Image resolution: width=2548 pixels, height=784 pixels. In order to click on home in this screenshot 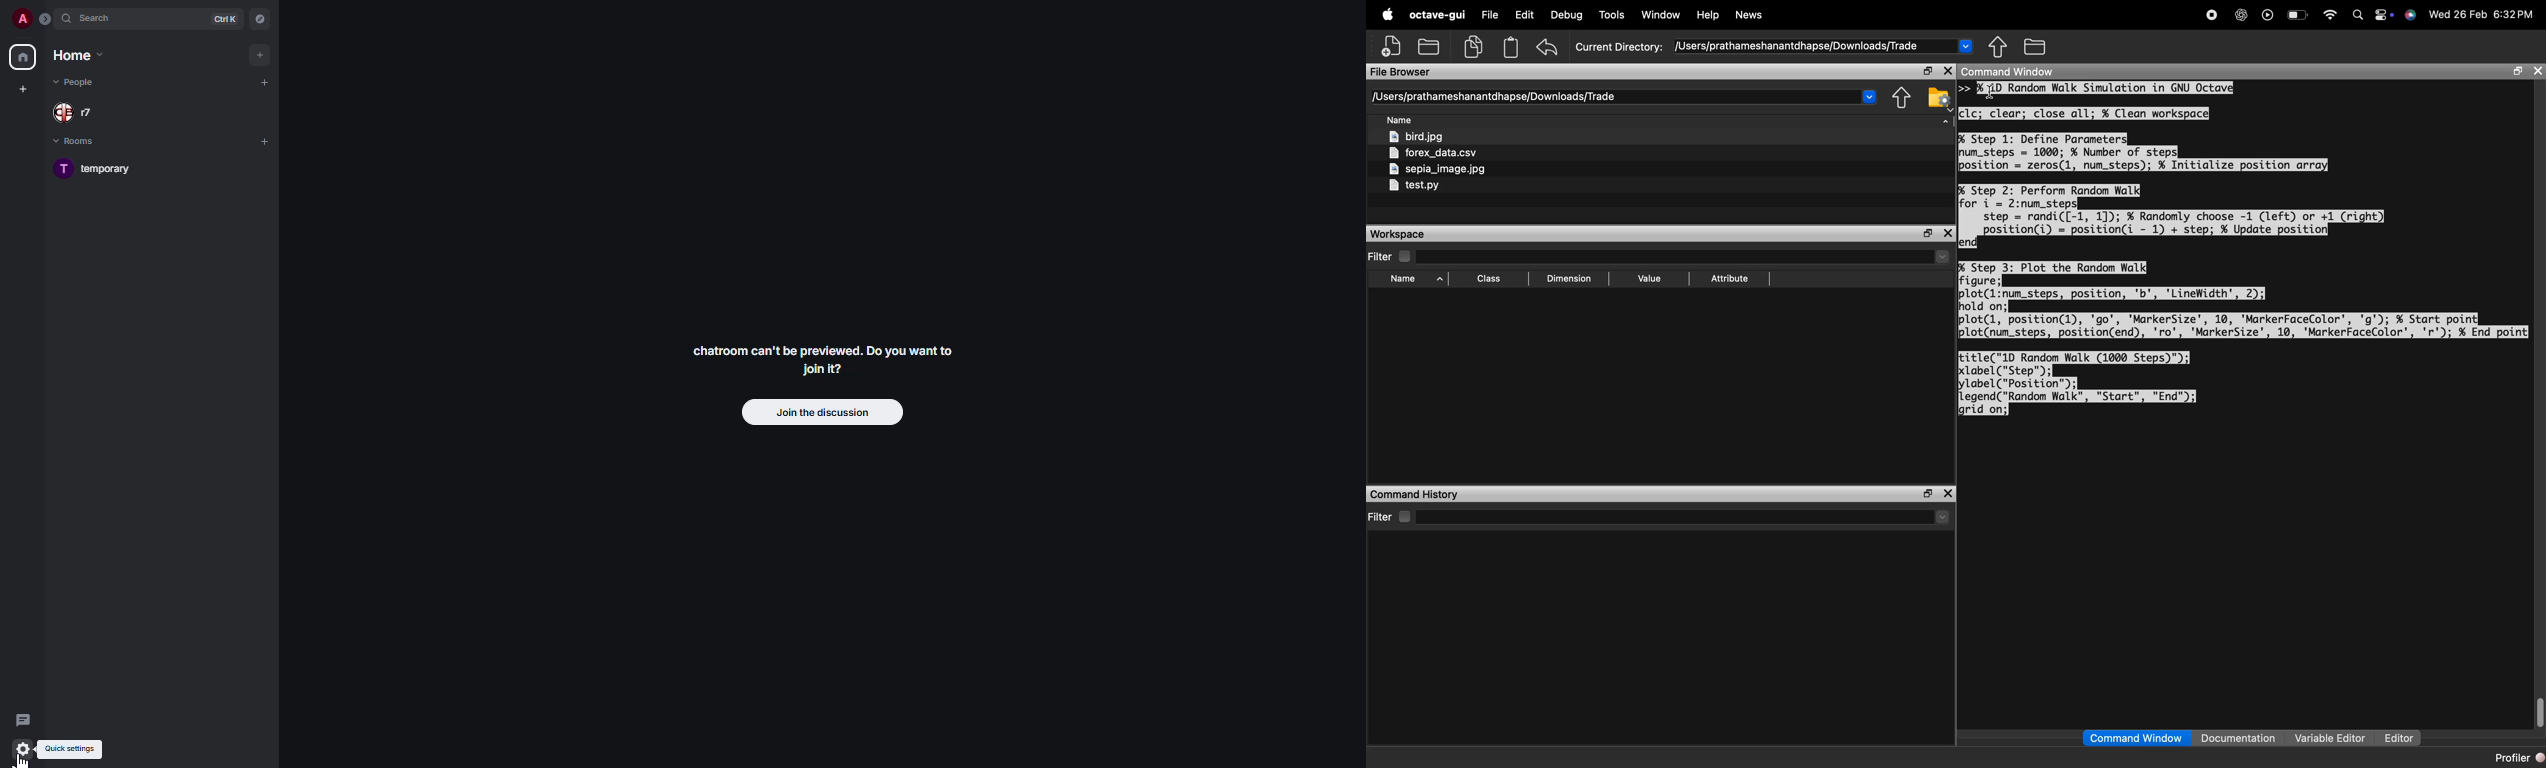, I will do `click(24, 57)`.